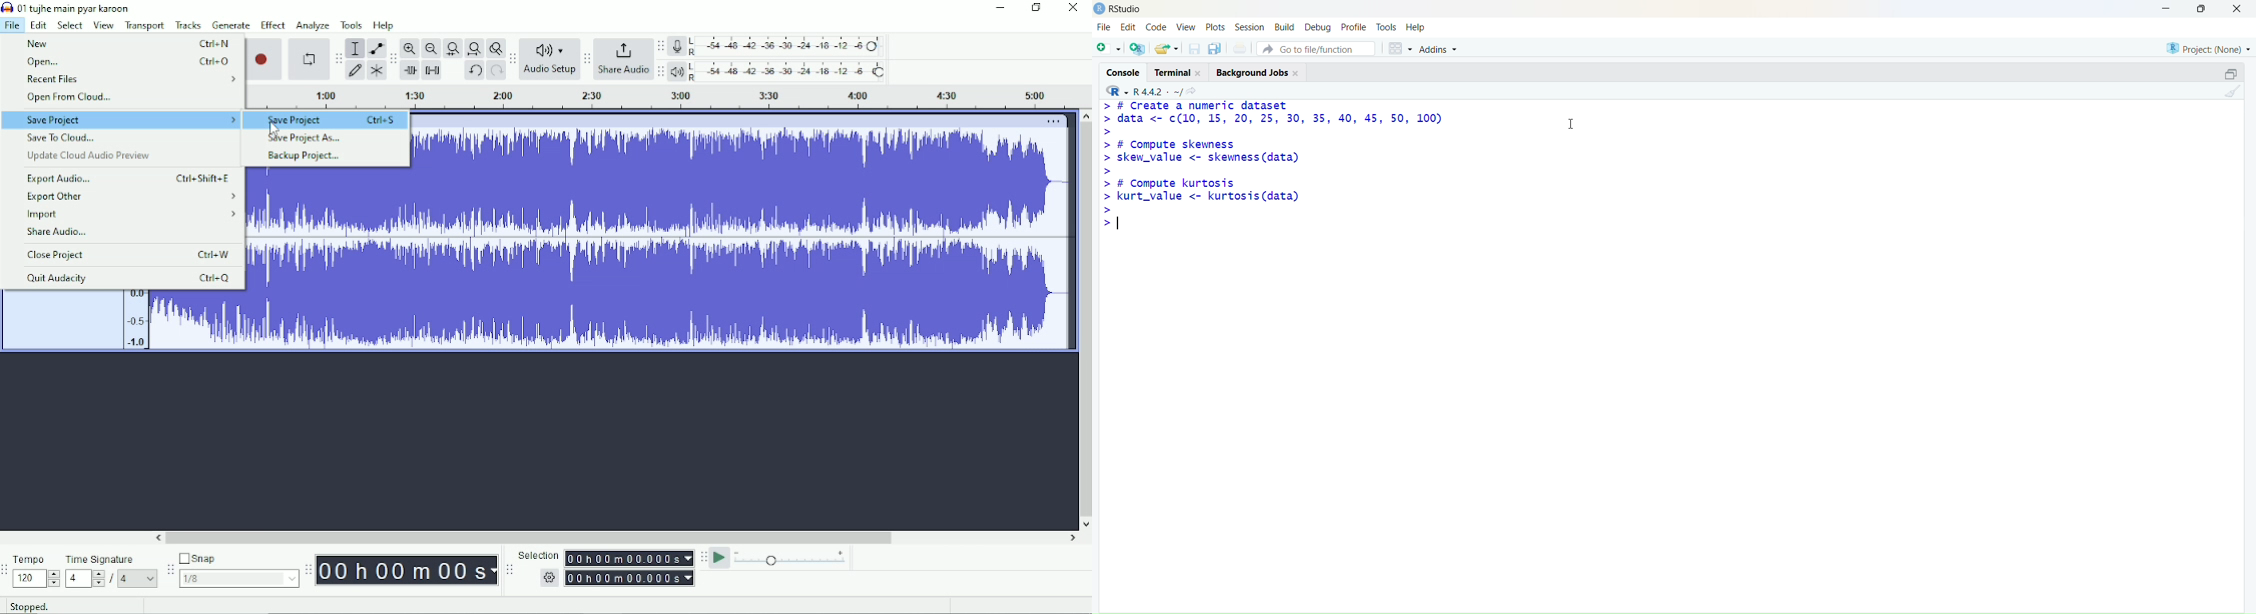  I want to click on Audacity tools toolbar, so click(340, 57).